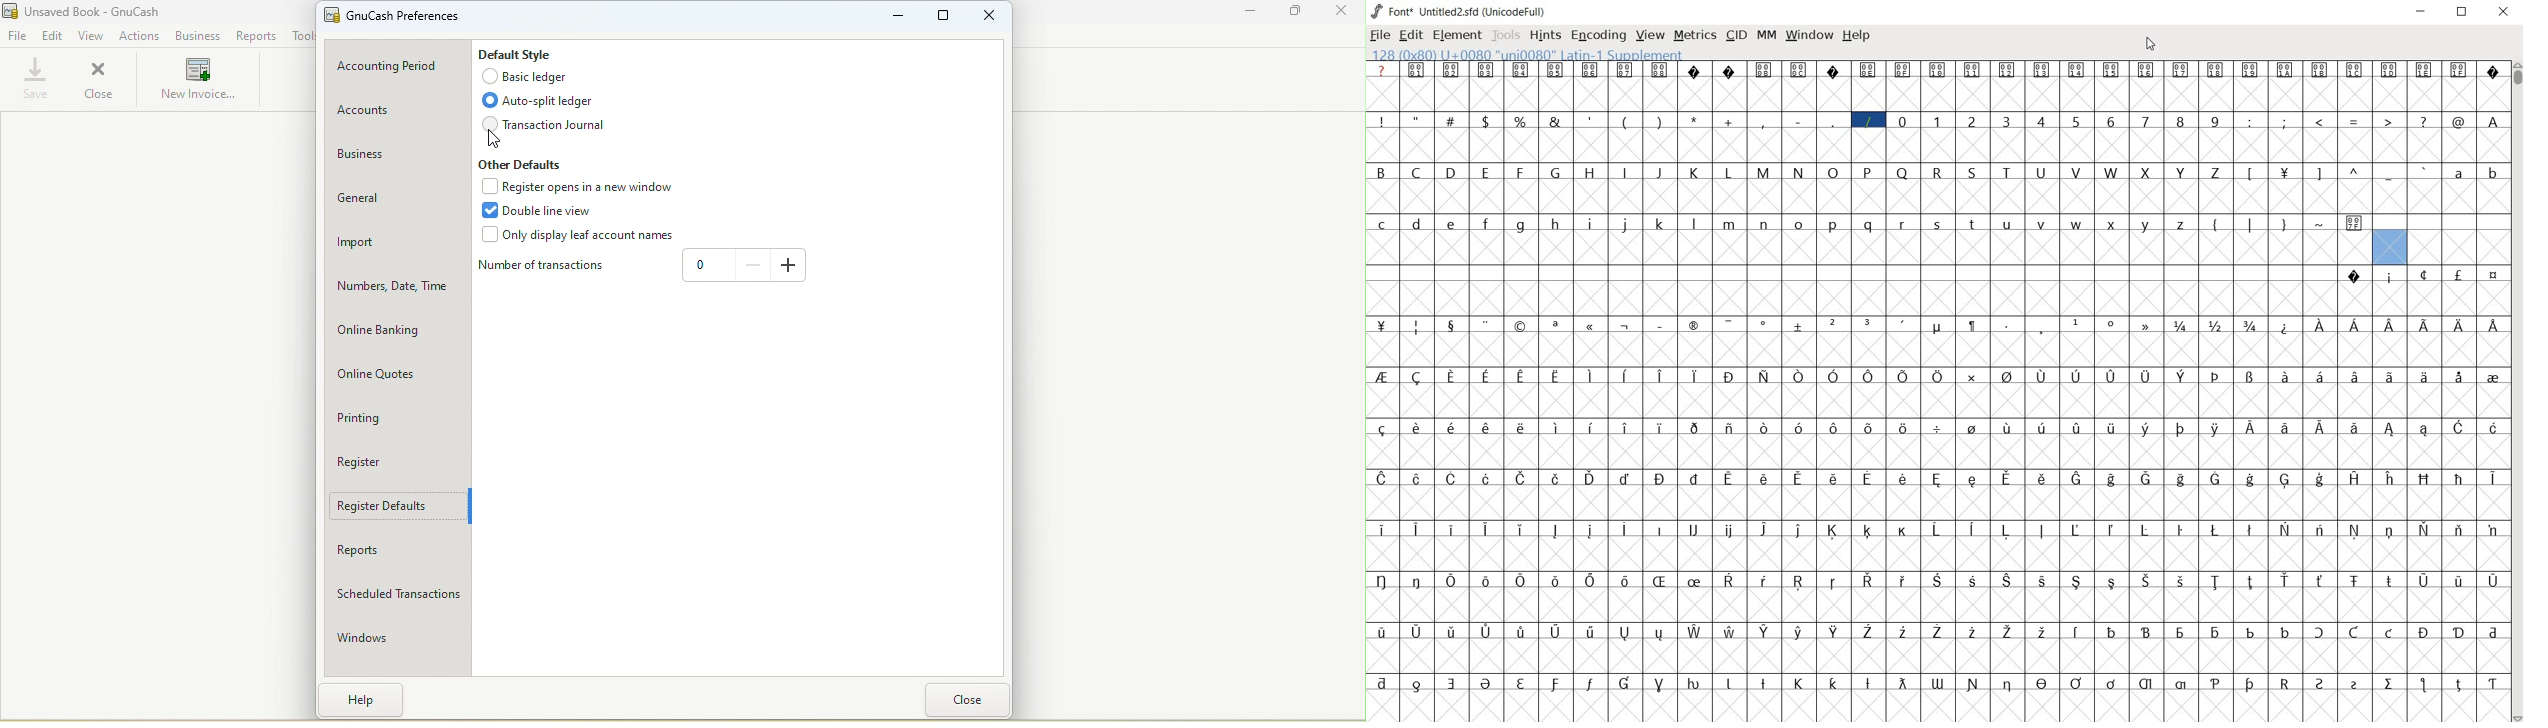 Image resolution: width=2548 pixels, height=728 pixels. I want to click on glyph, so click(1937, 429).